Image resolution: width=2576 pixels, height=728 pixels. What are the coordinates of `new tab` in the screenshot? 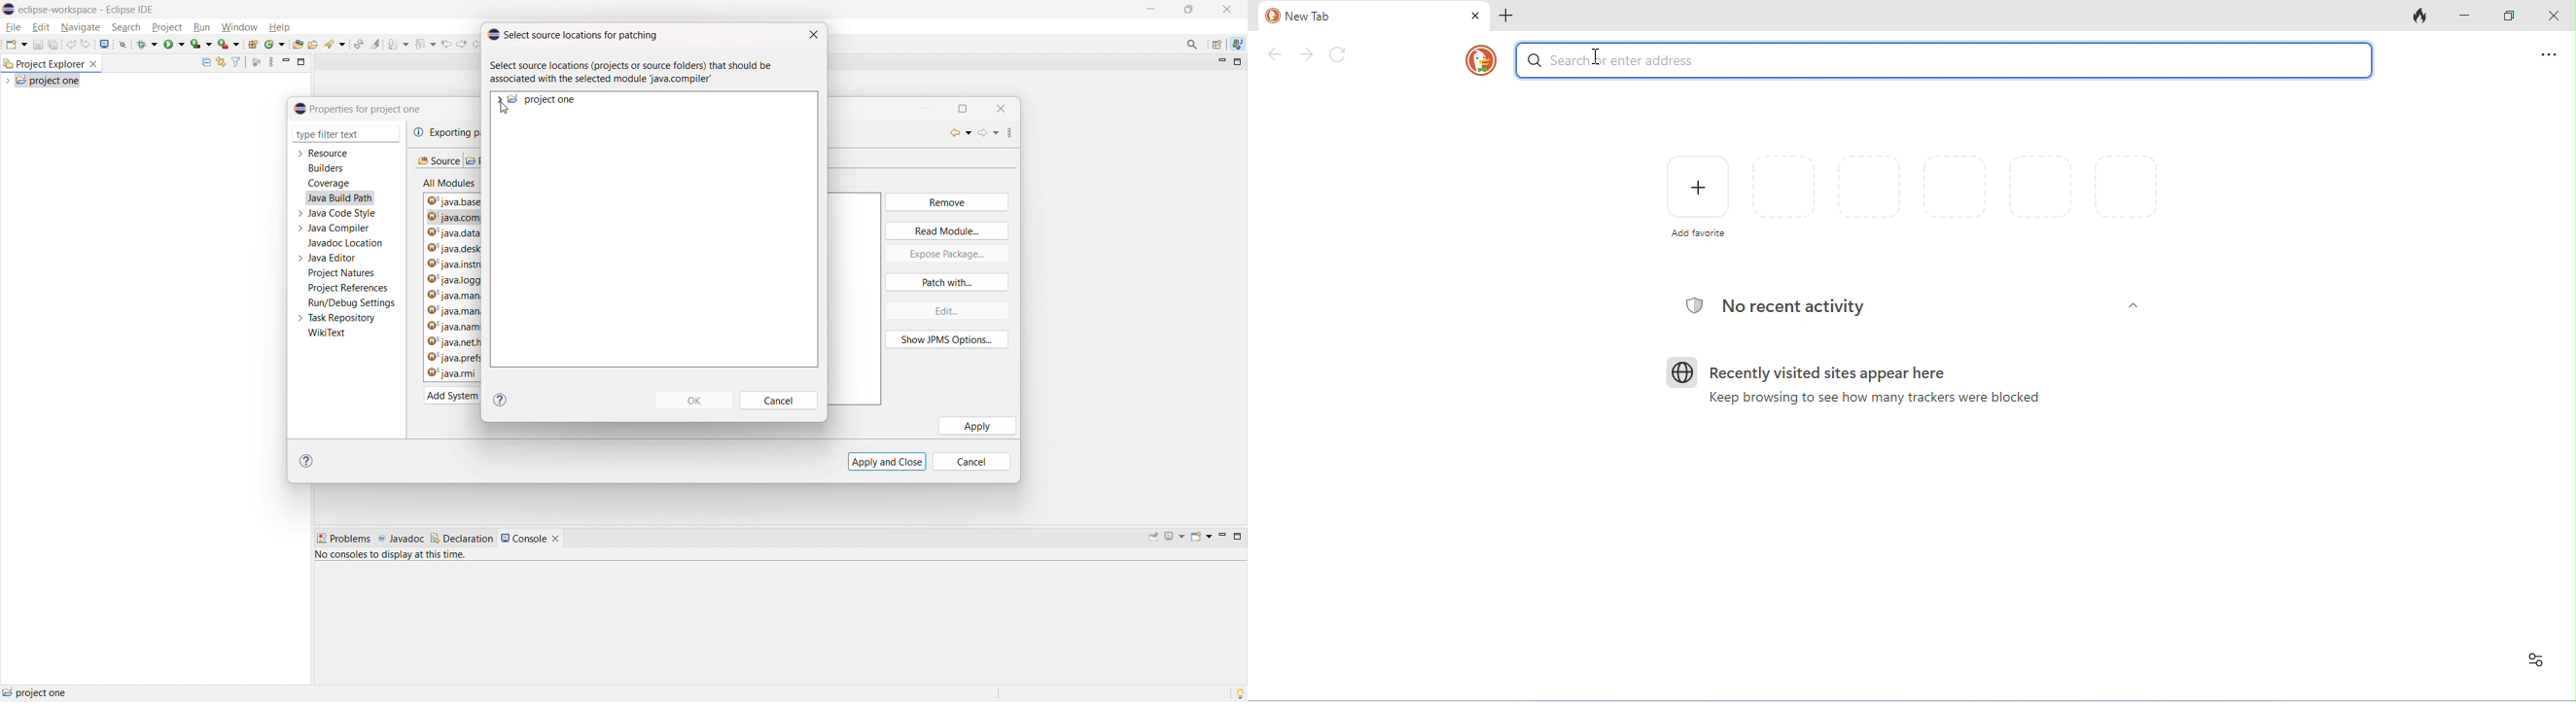 It's located at (1297, 18).